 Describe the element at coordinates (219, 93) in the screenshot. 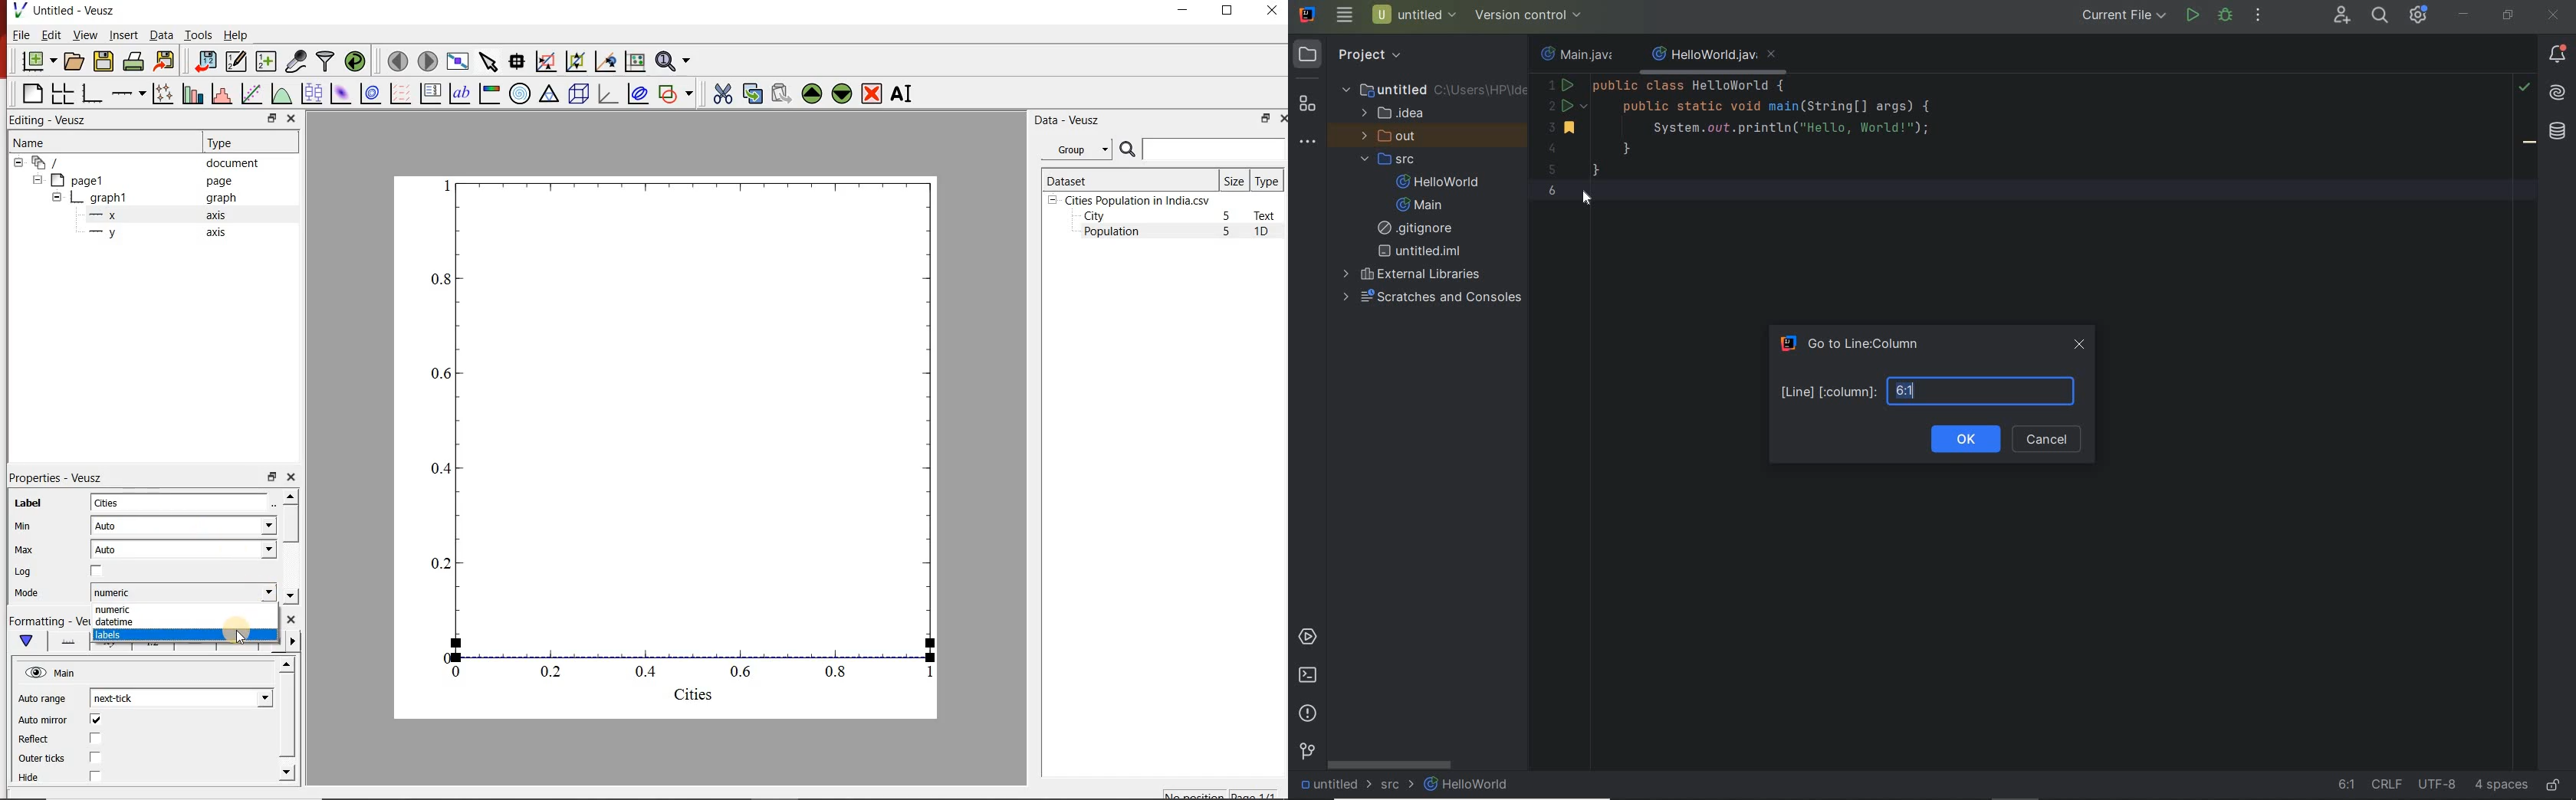

I see `histogram of a dataset` at that location.